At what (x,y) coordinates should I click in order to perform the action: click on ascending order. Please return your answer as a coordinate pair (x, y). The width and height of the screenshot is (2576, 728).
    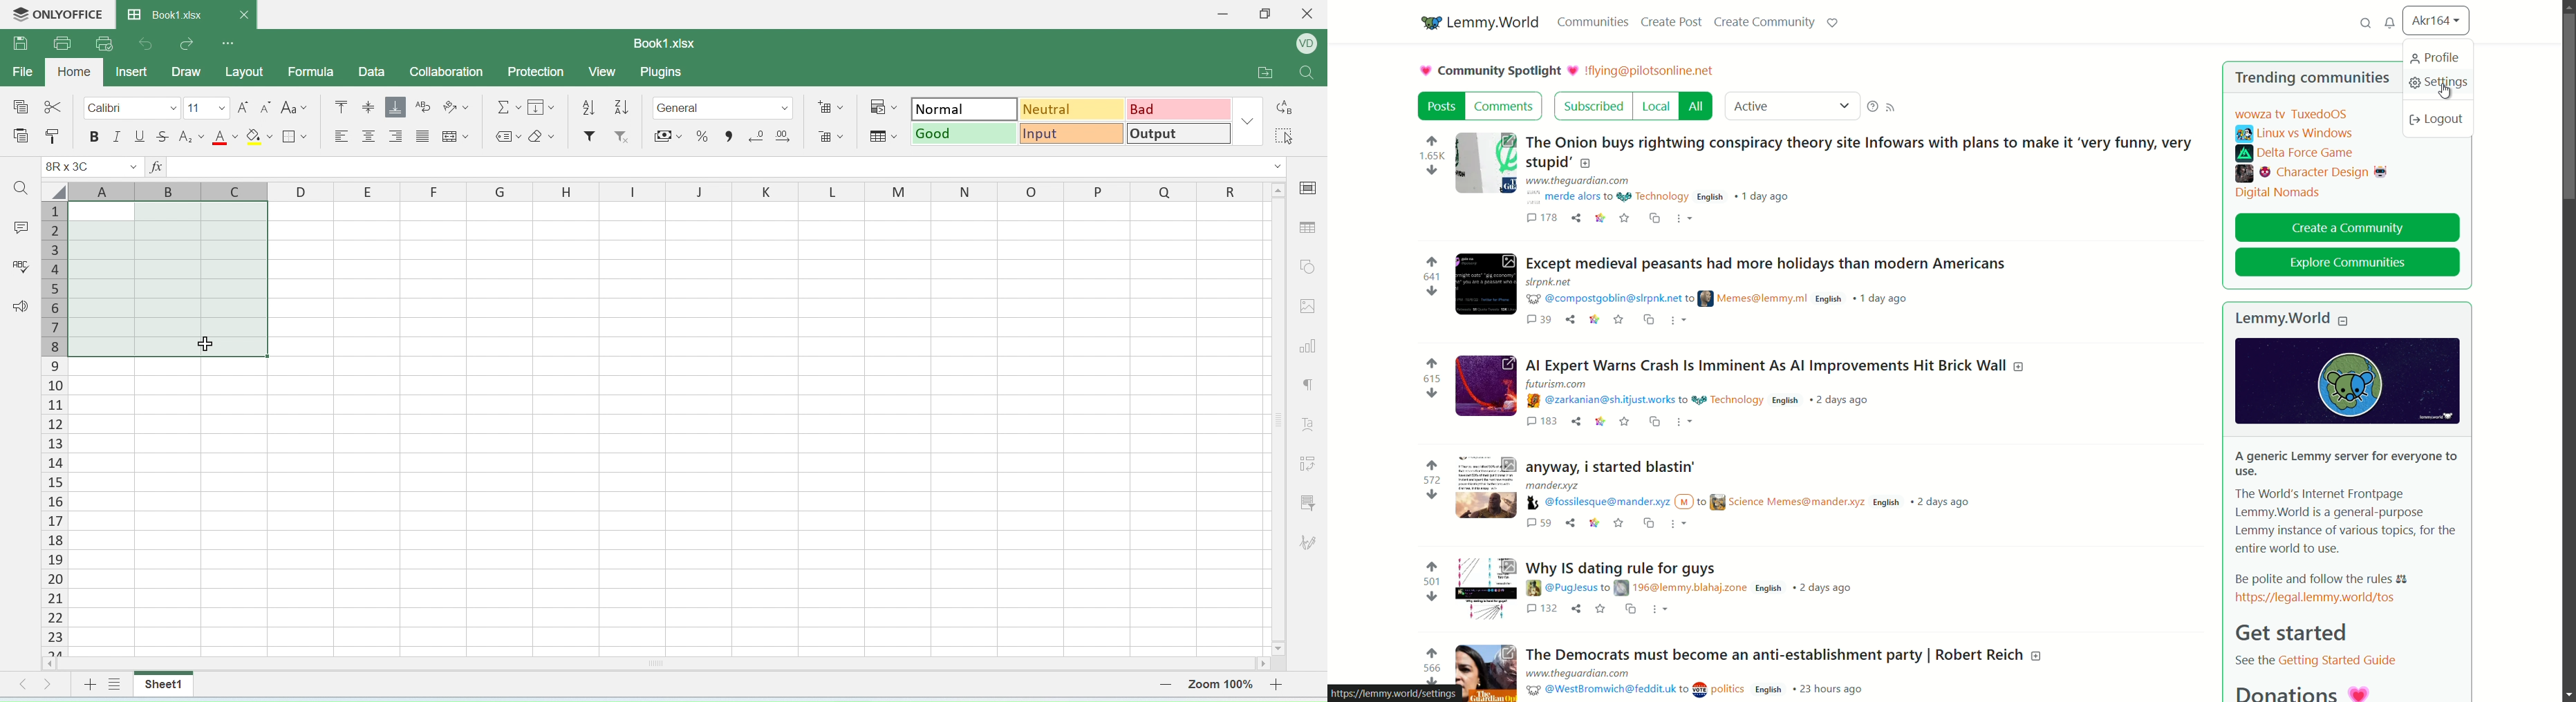
    Looking at the image, I should click on (624, 107).